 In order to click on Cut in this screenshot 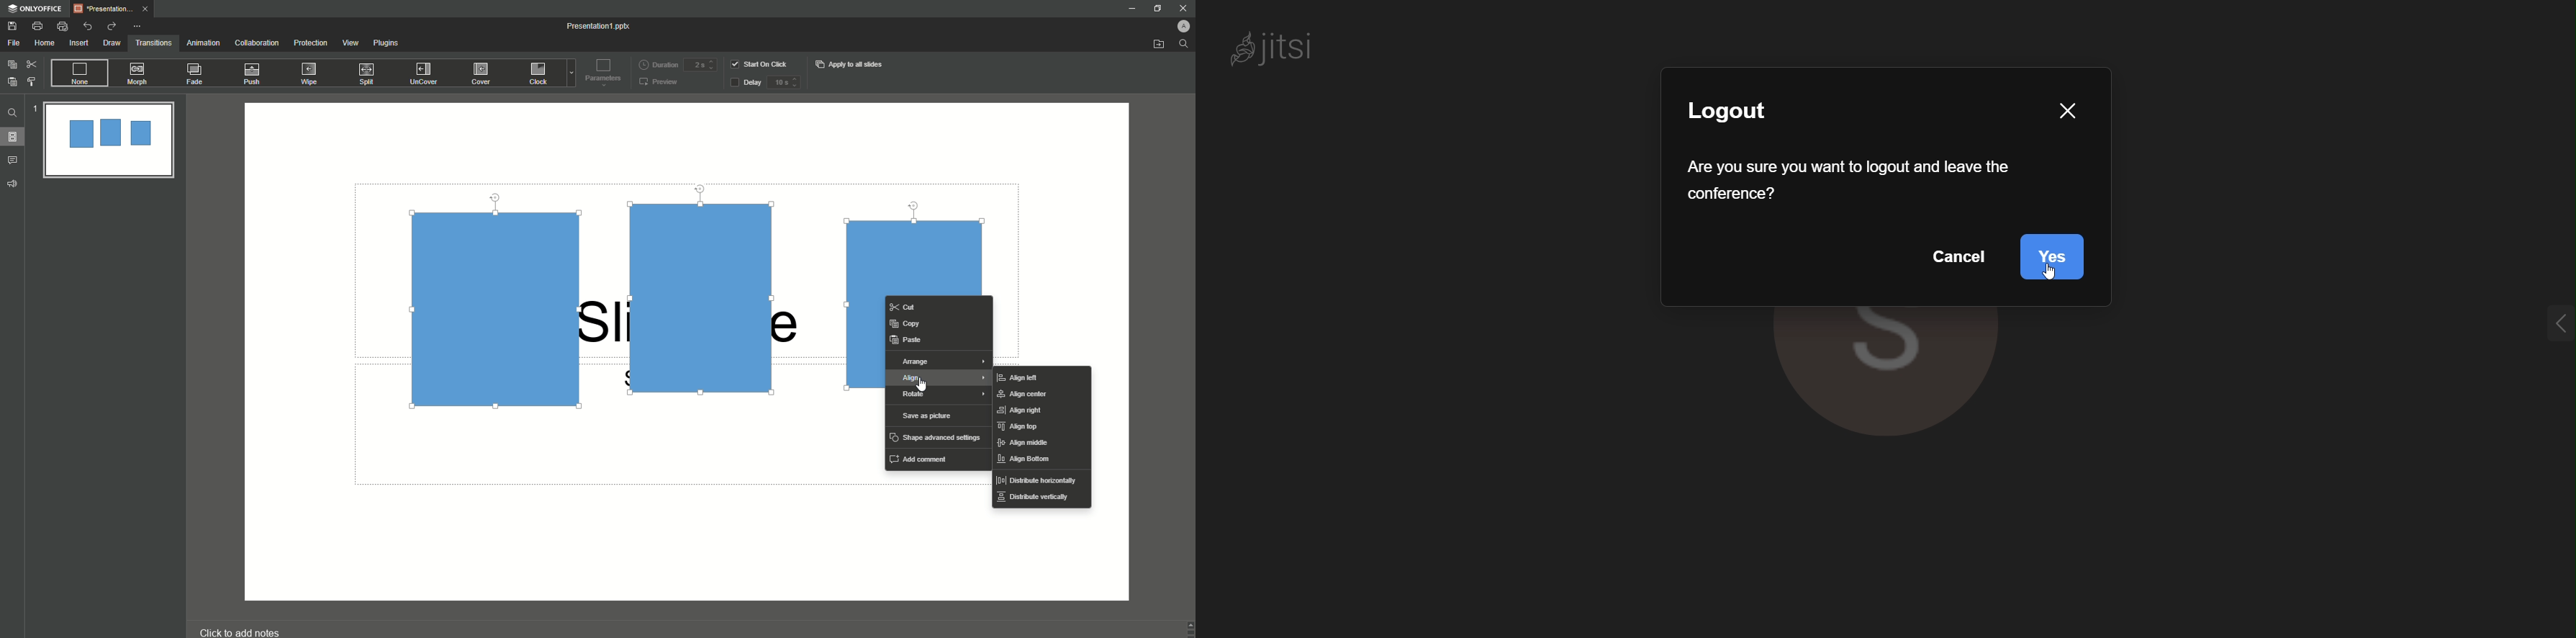, I will do `click(32, 64)`.